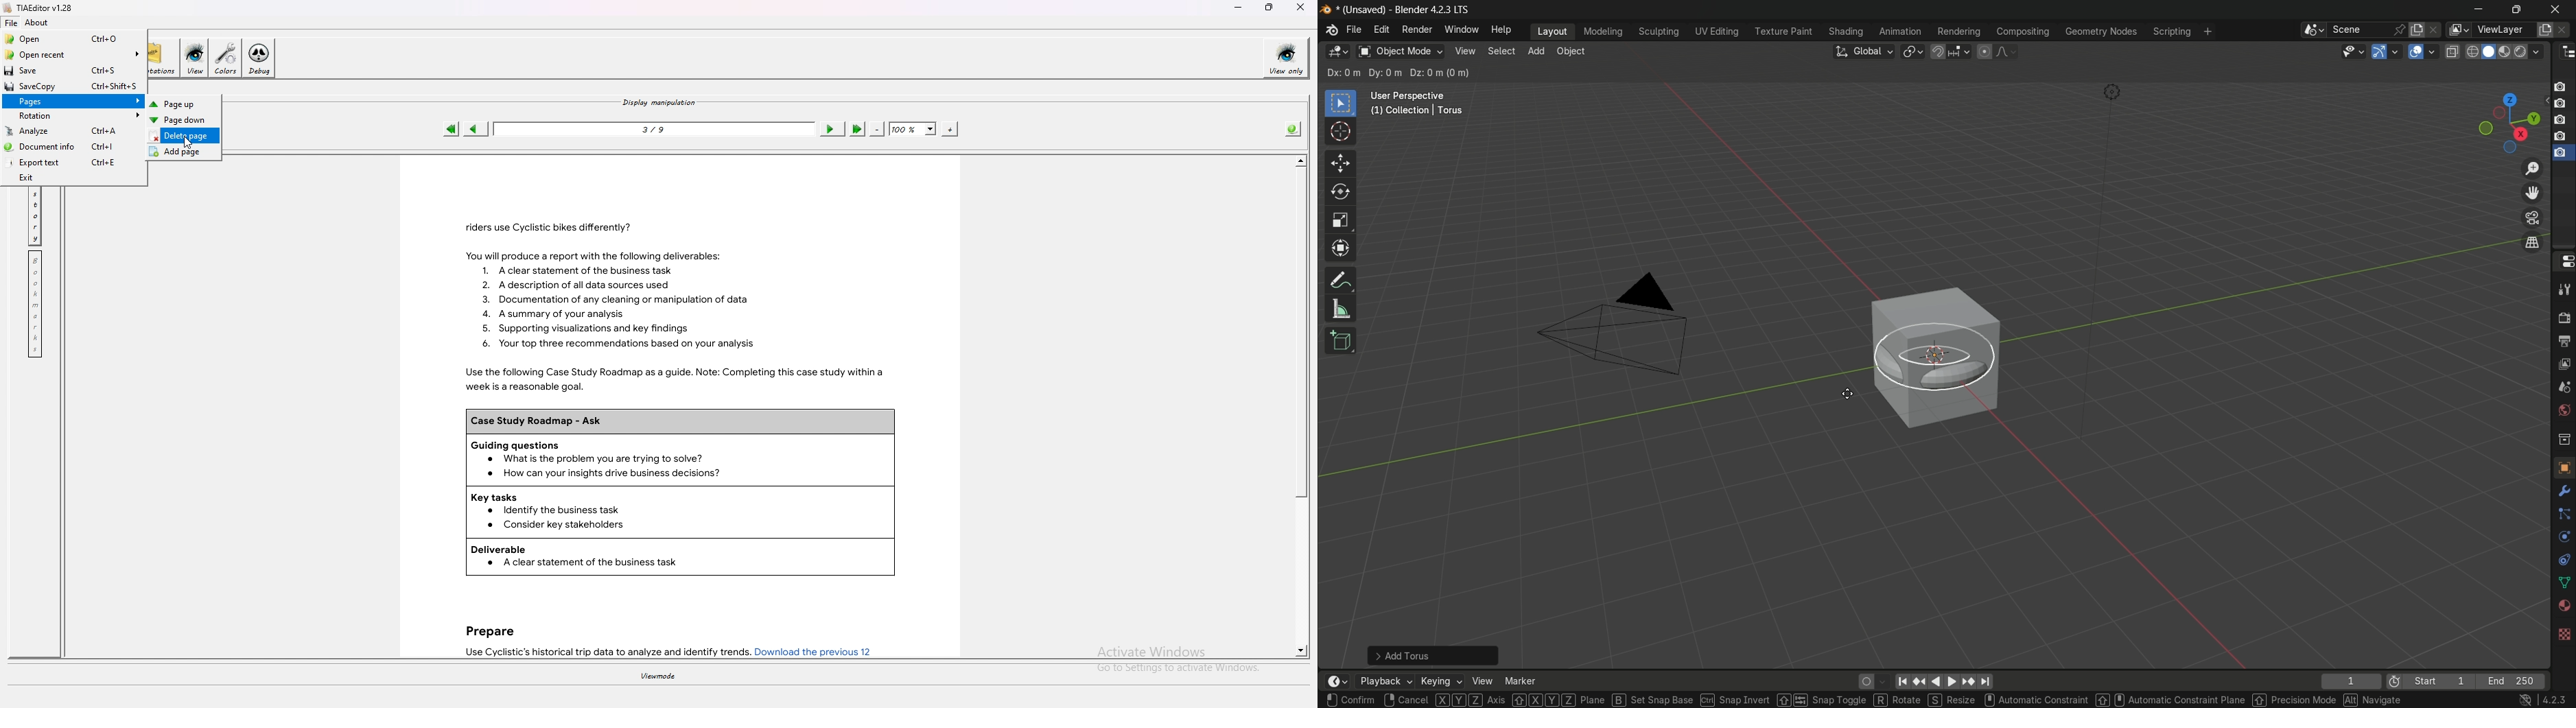 The height and width of the screenshot is (728, 2576). What do you see at coordinates (2473, 51) in the screenshot?
I see `wireframe` at bounding box center [2473, 51].